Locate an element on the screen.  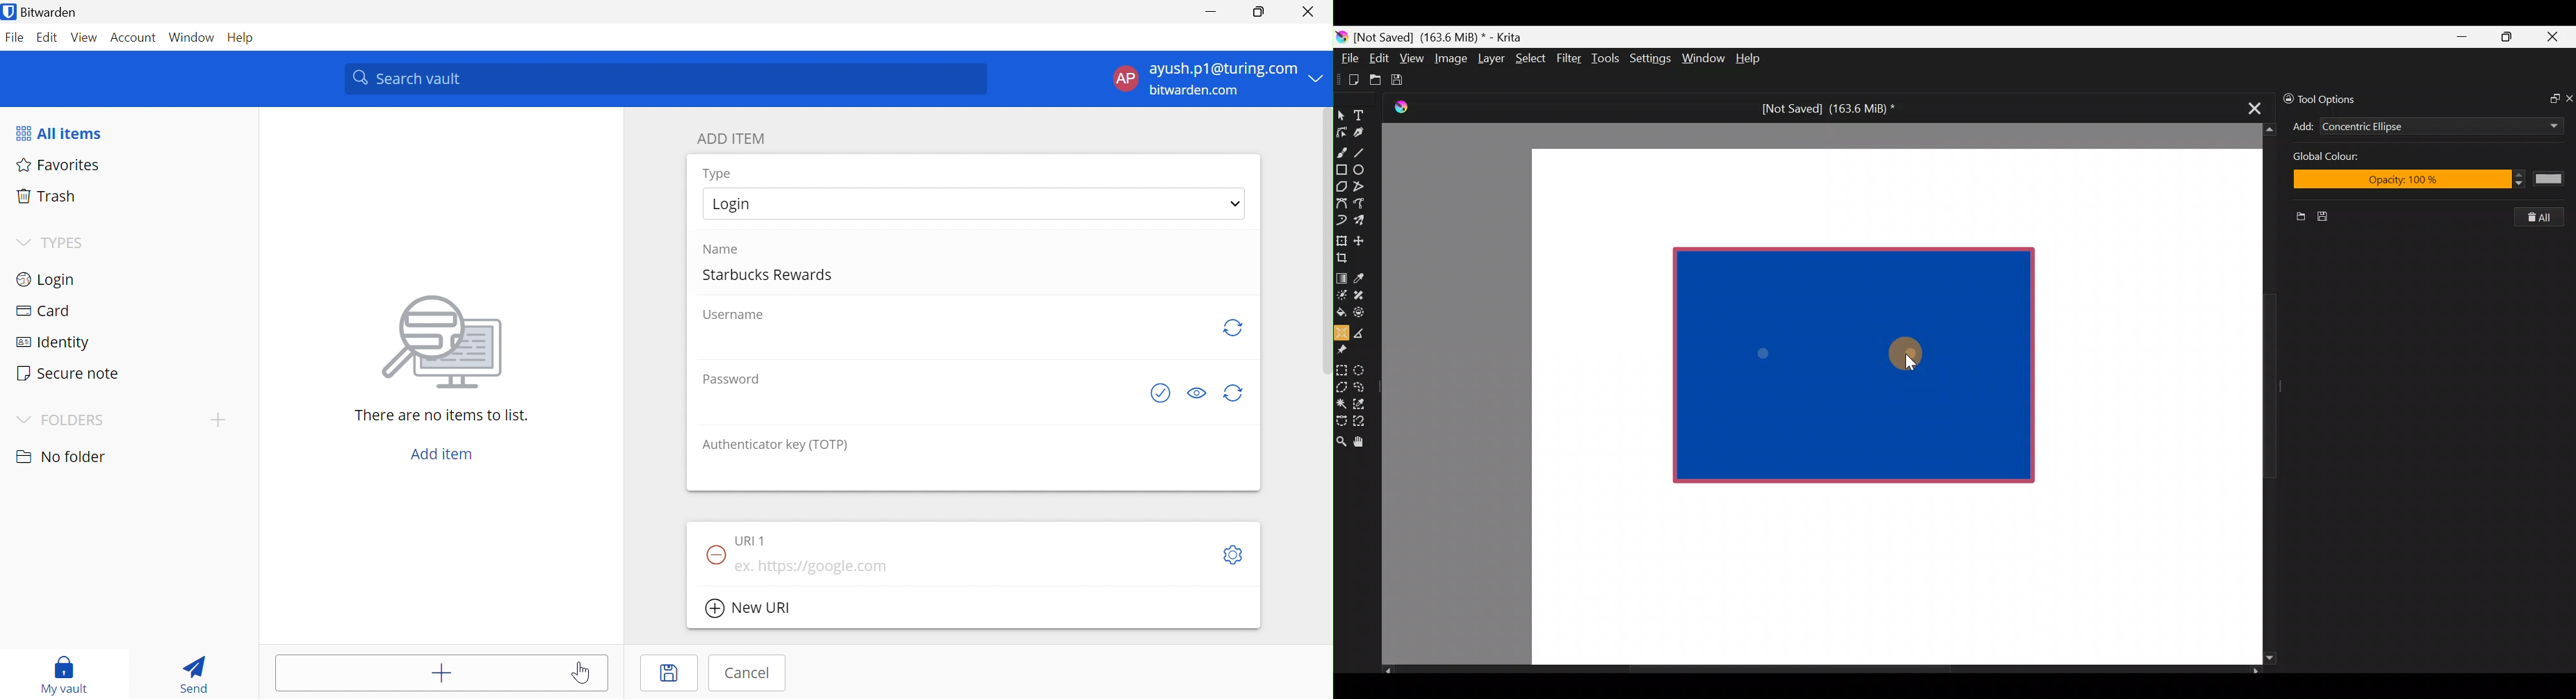
Drop Down is located at coordinates (24, 420).